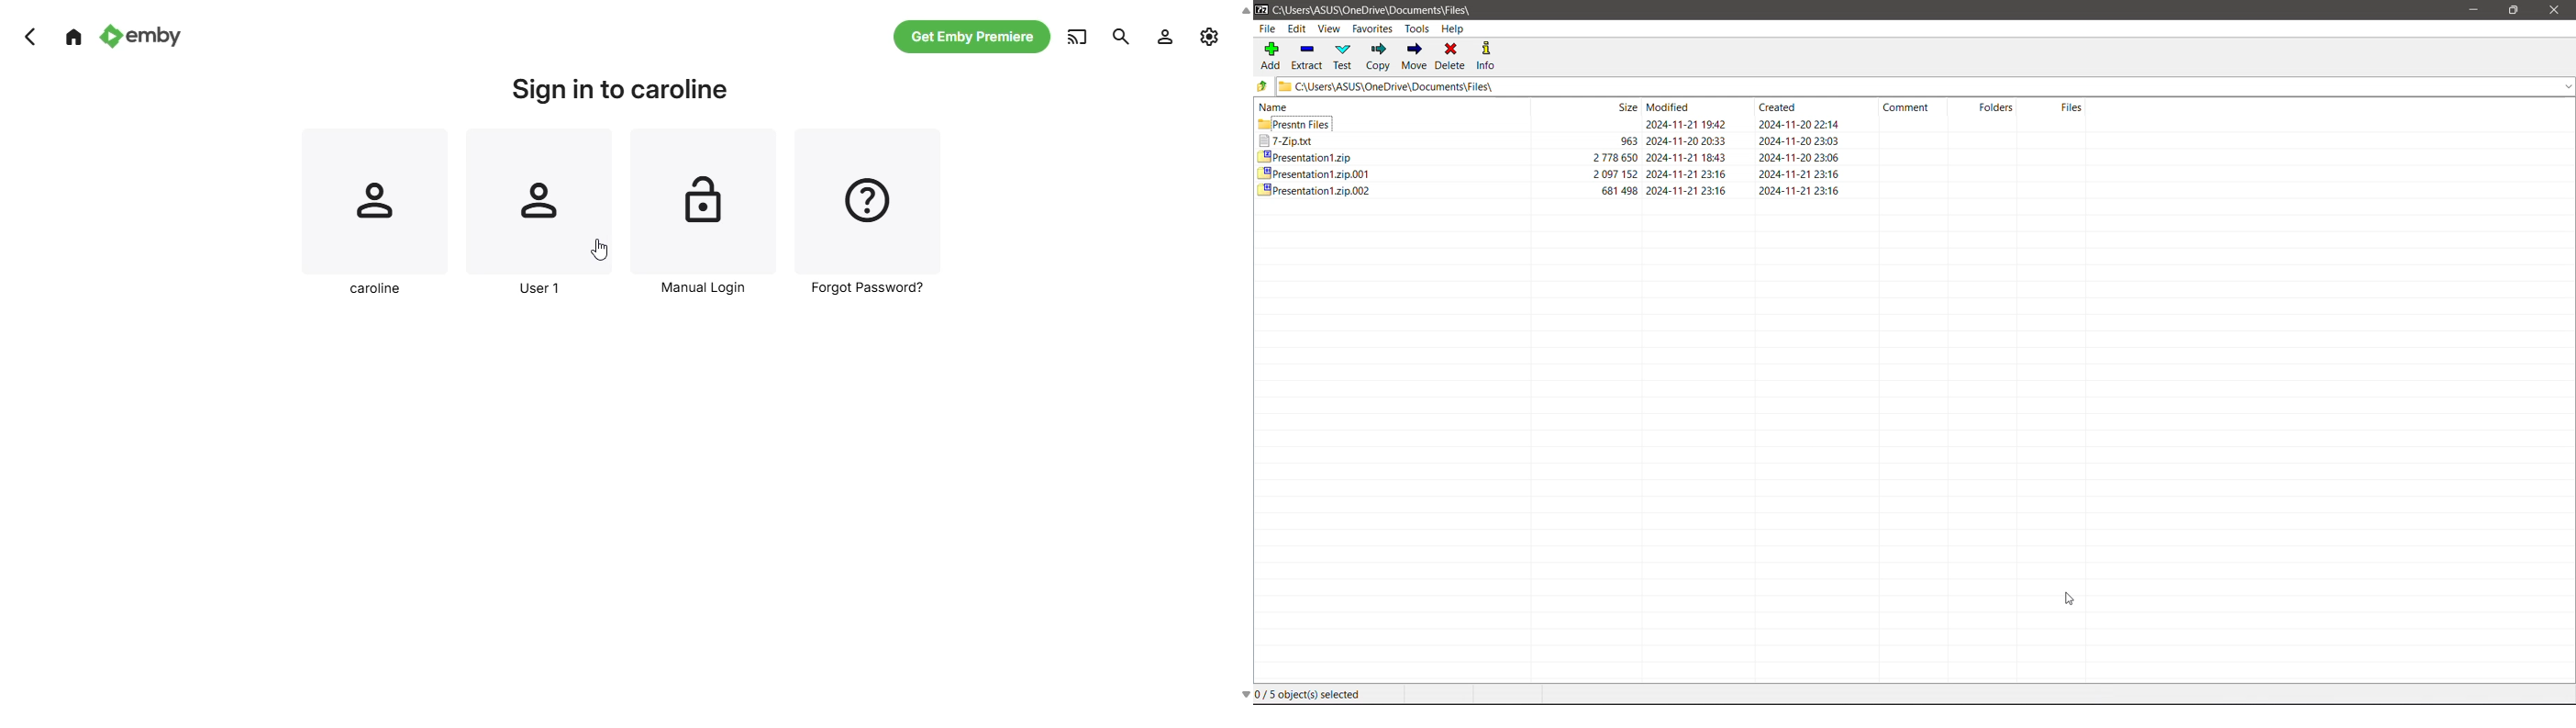 This screenshot has height=728, width=2576. Describe the element at coordinates (539, 215) in the screenshot. I see `user 1` at that location.